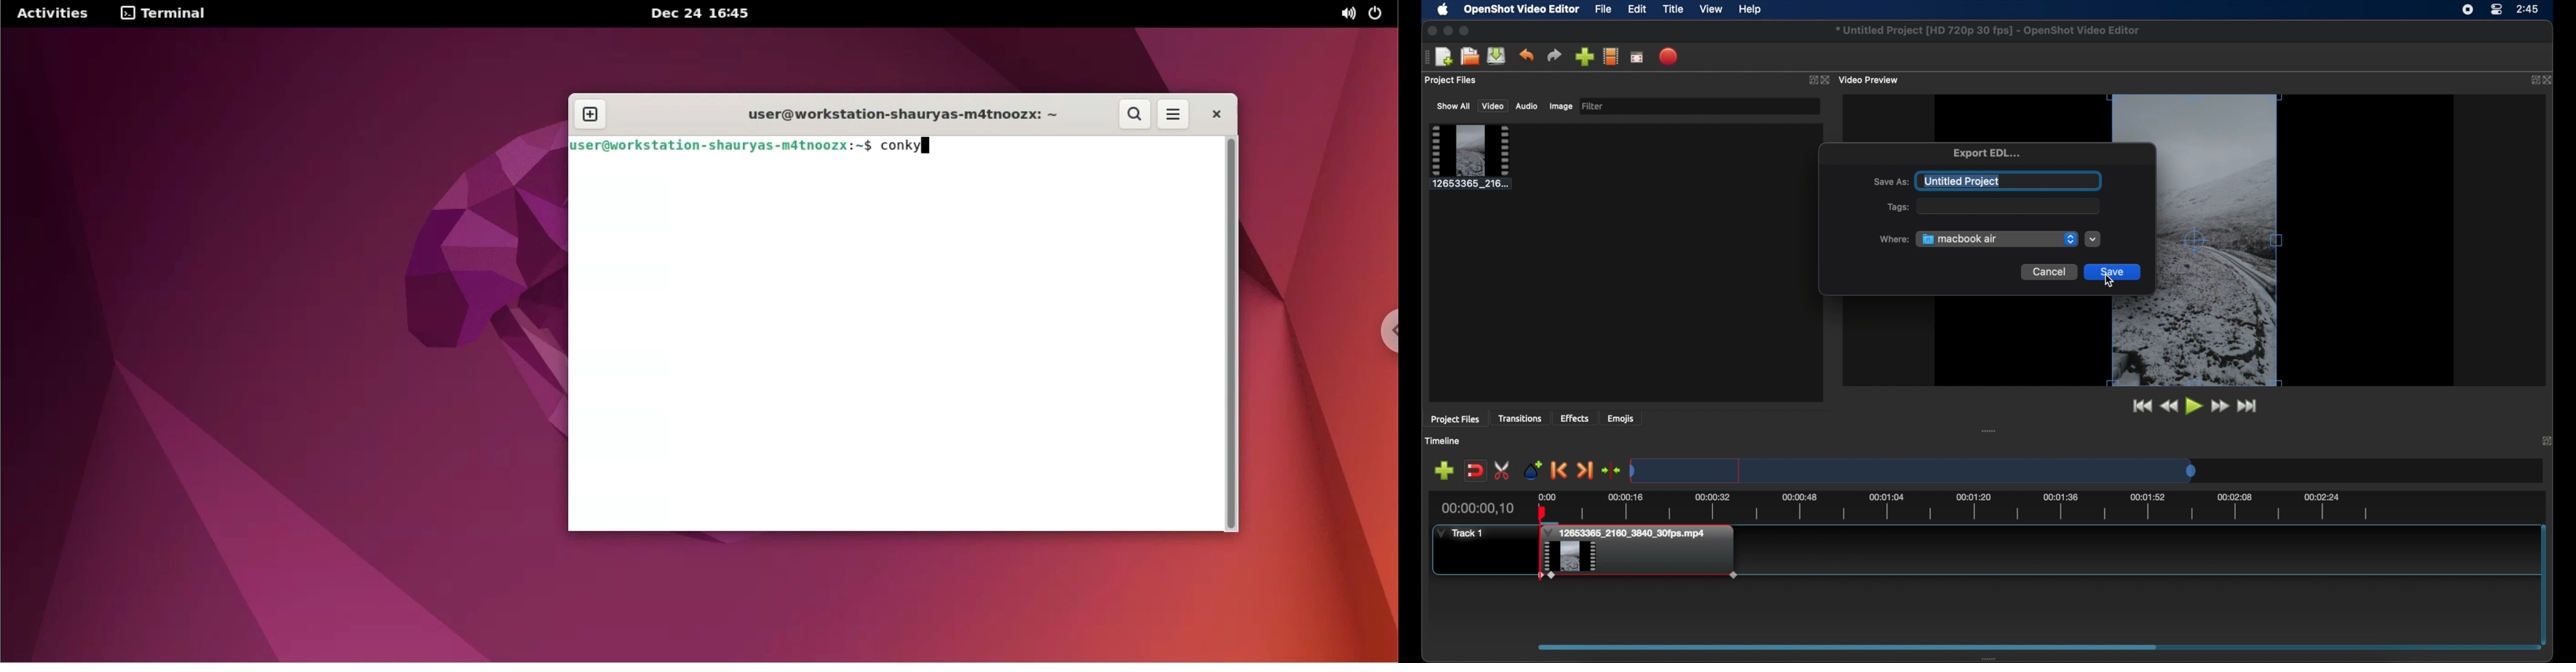  I want to click on help, so click(1752, 9).